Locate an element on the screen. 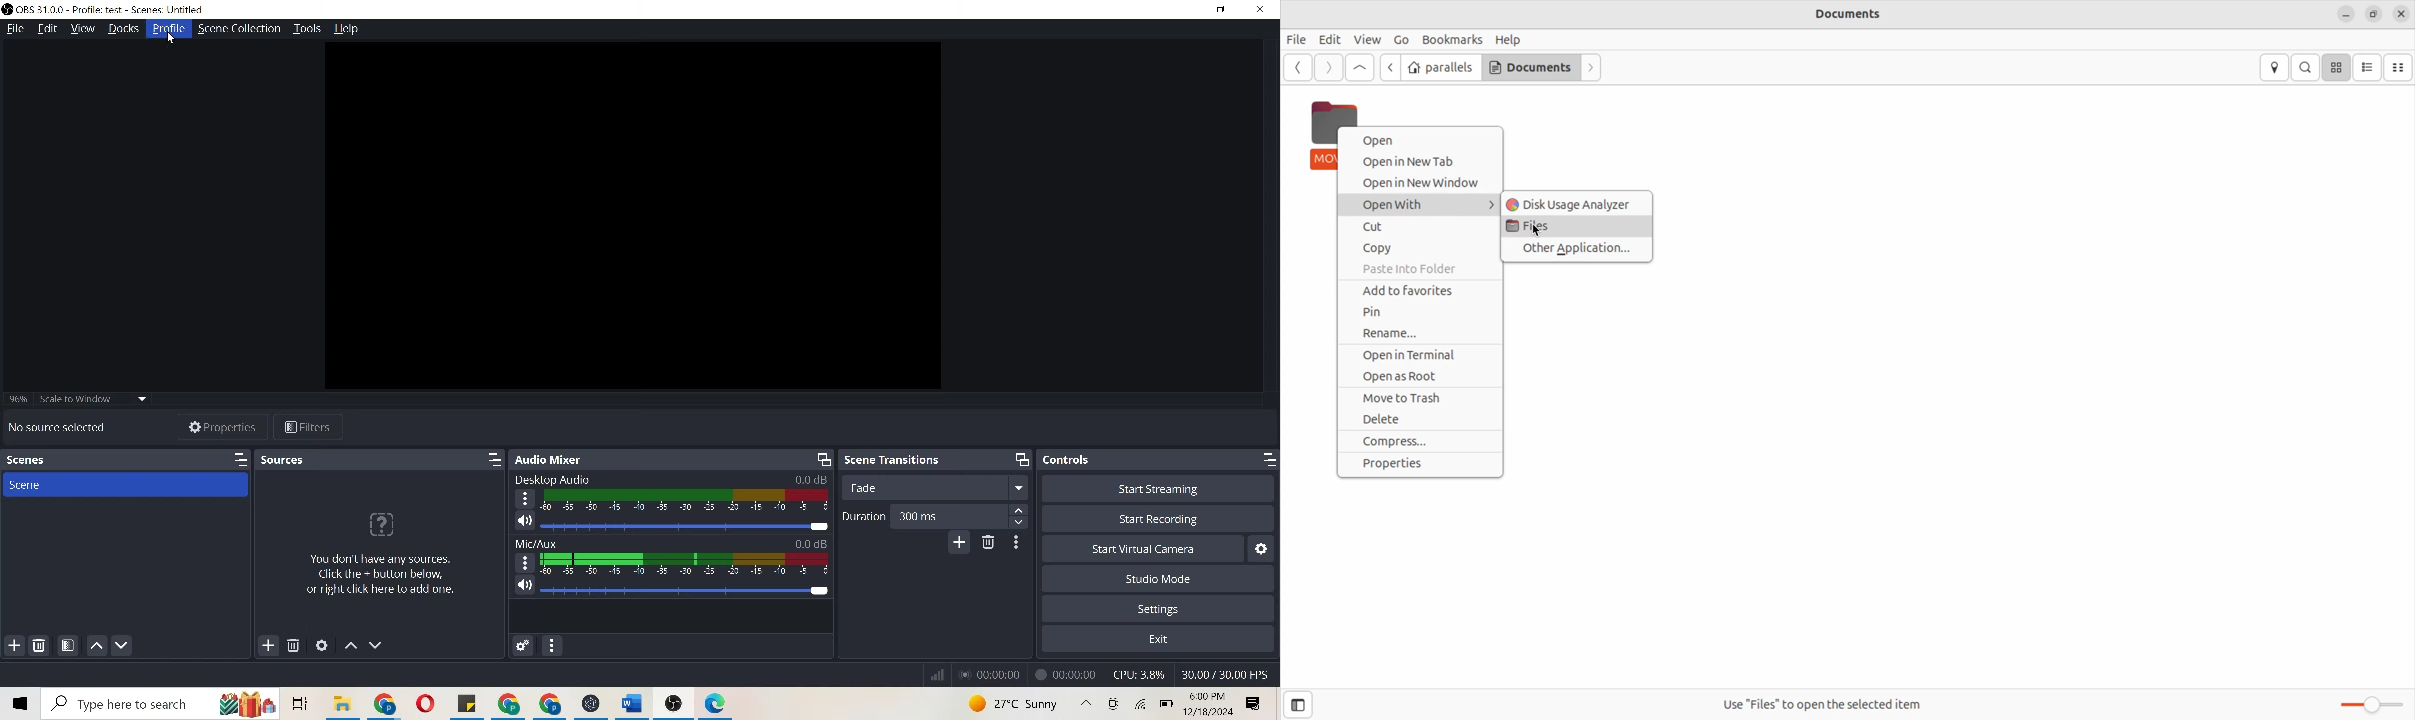  battery is located at coordinates (1167, 704).